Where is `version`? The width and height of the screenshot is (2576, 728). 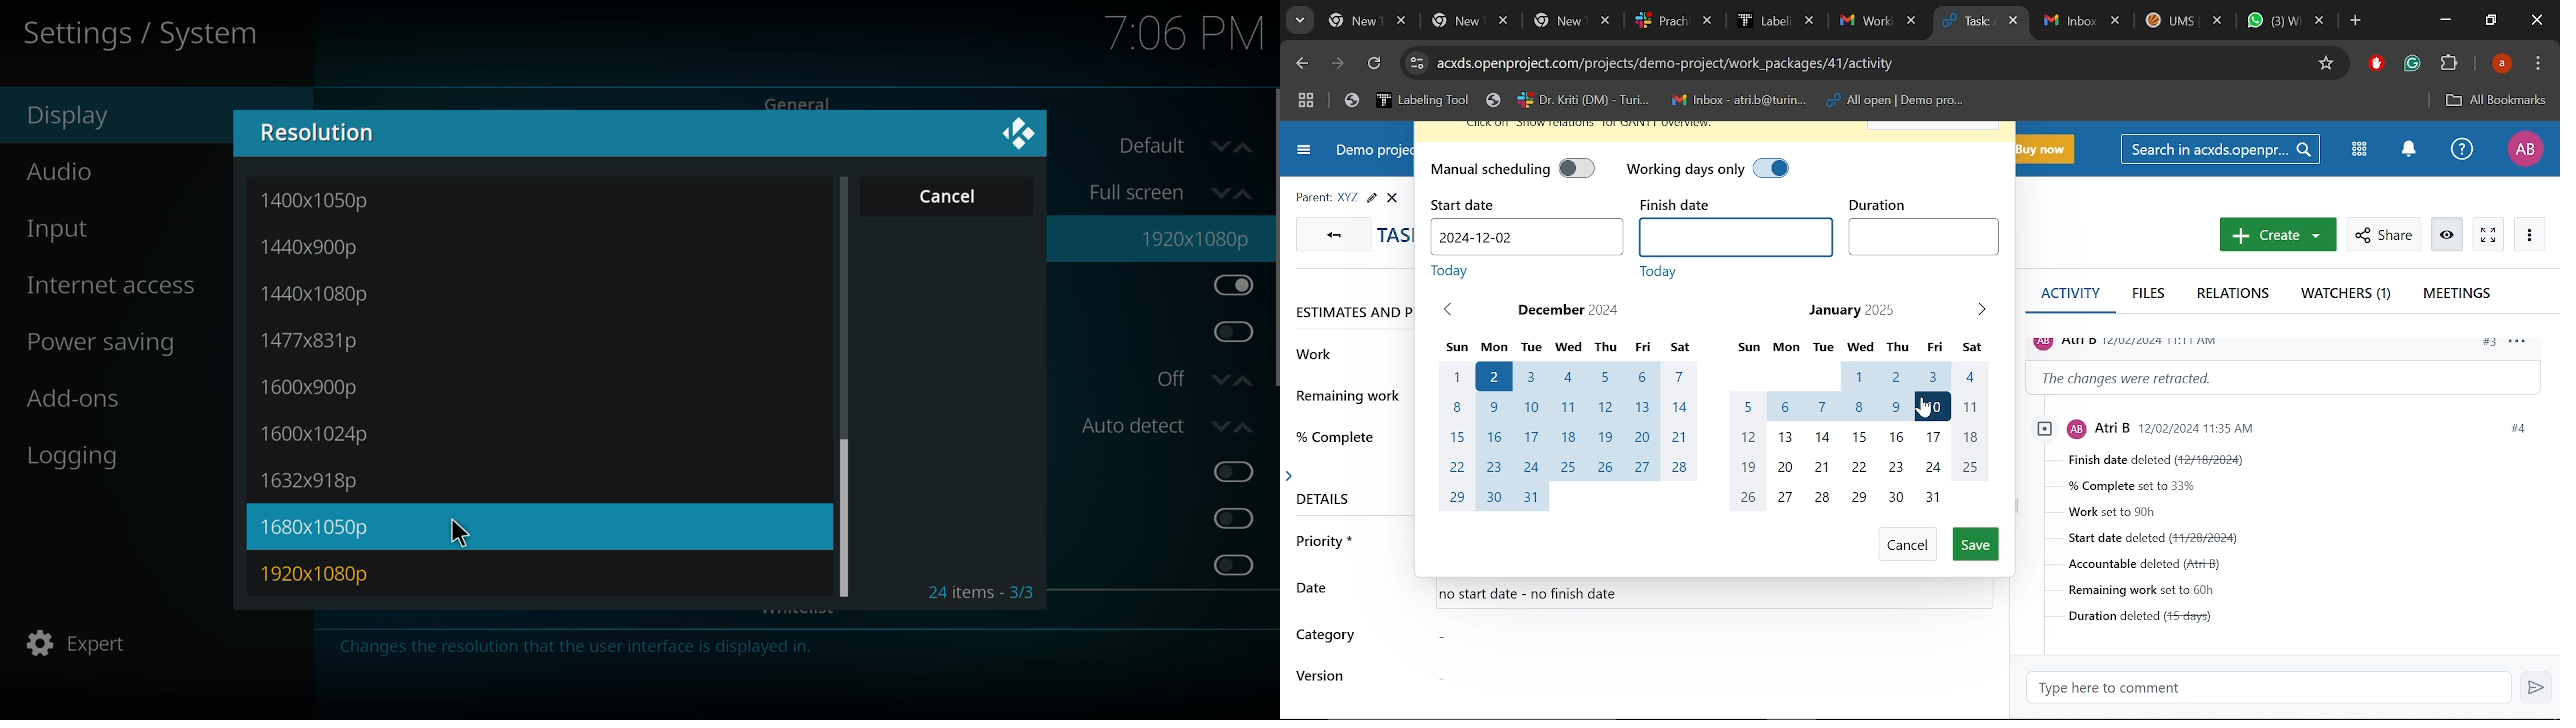 version is located at coordinates (1323, 675).